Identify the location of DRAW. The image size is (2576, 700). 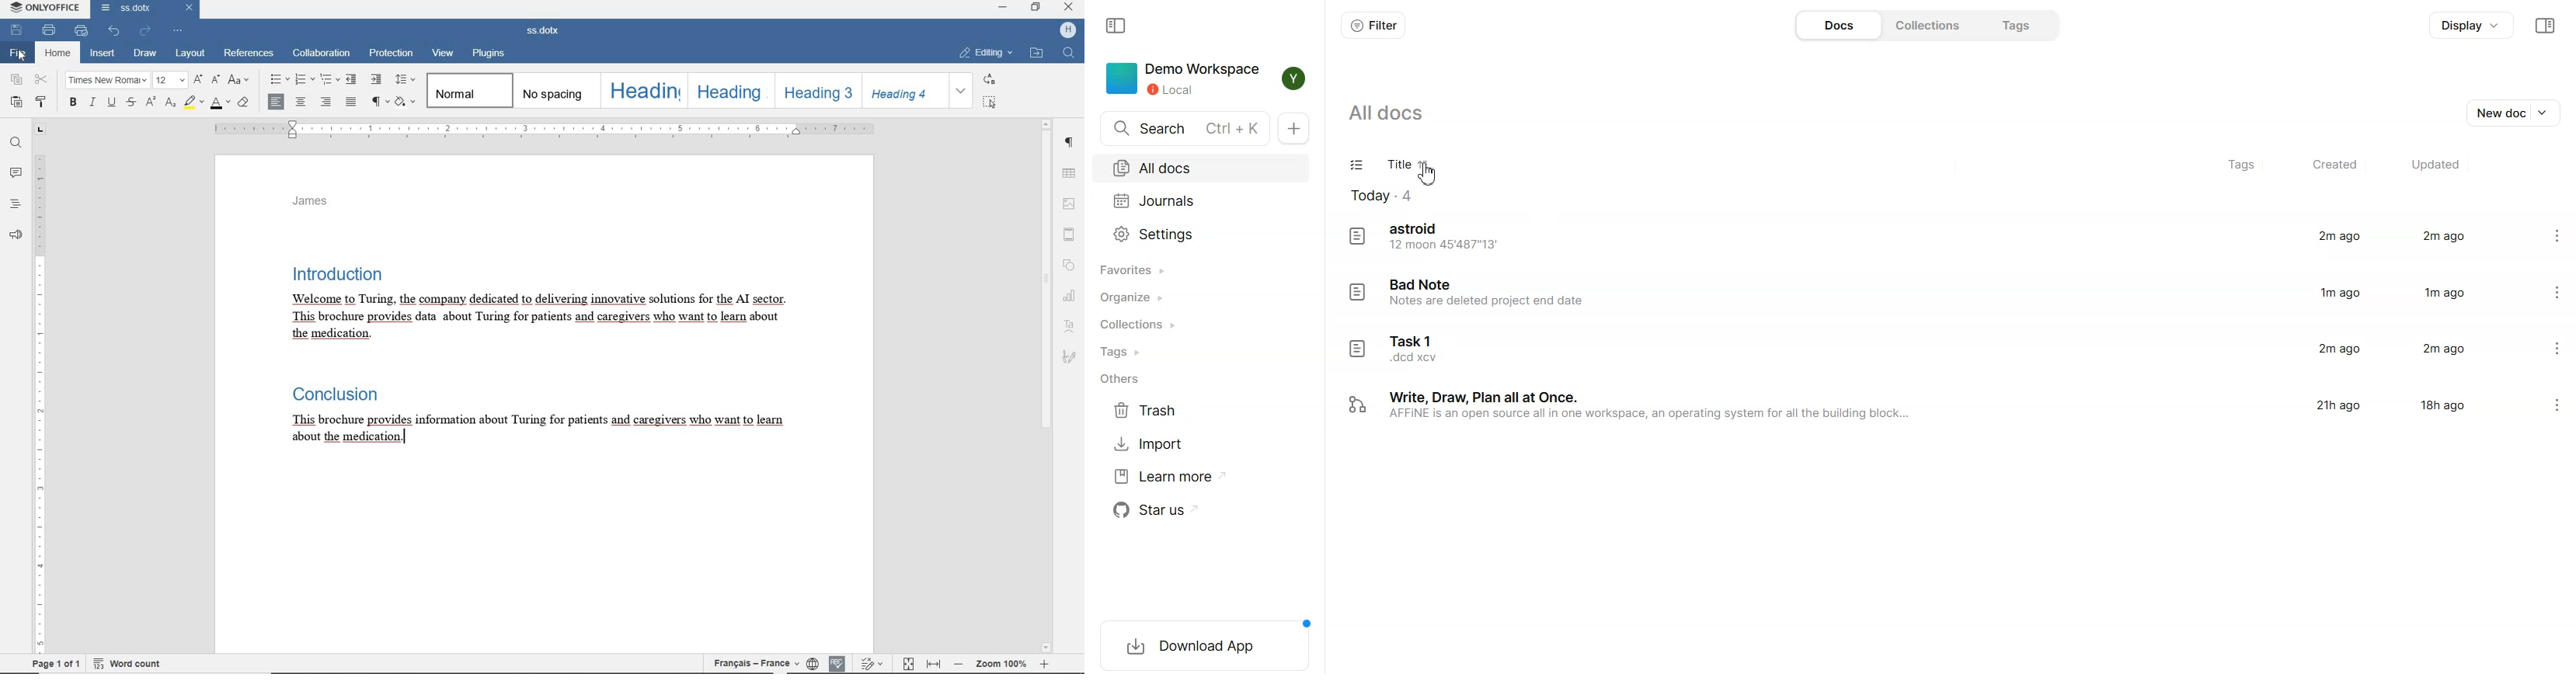
(145, 53).